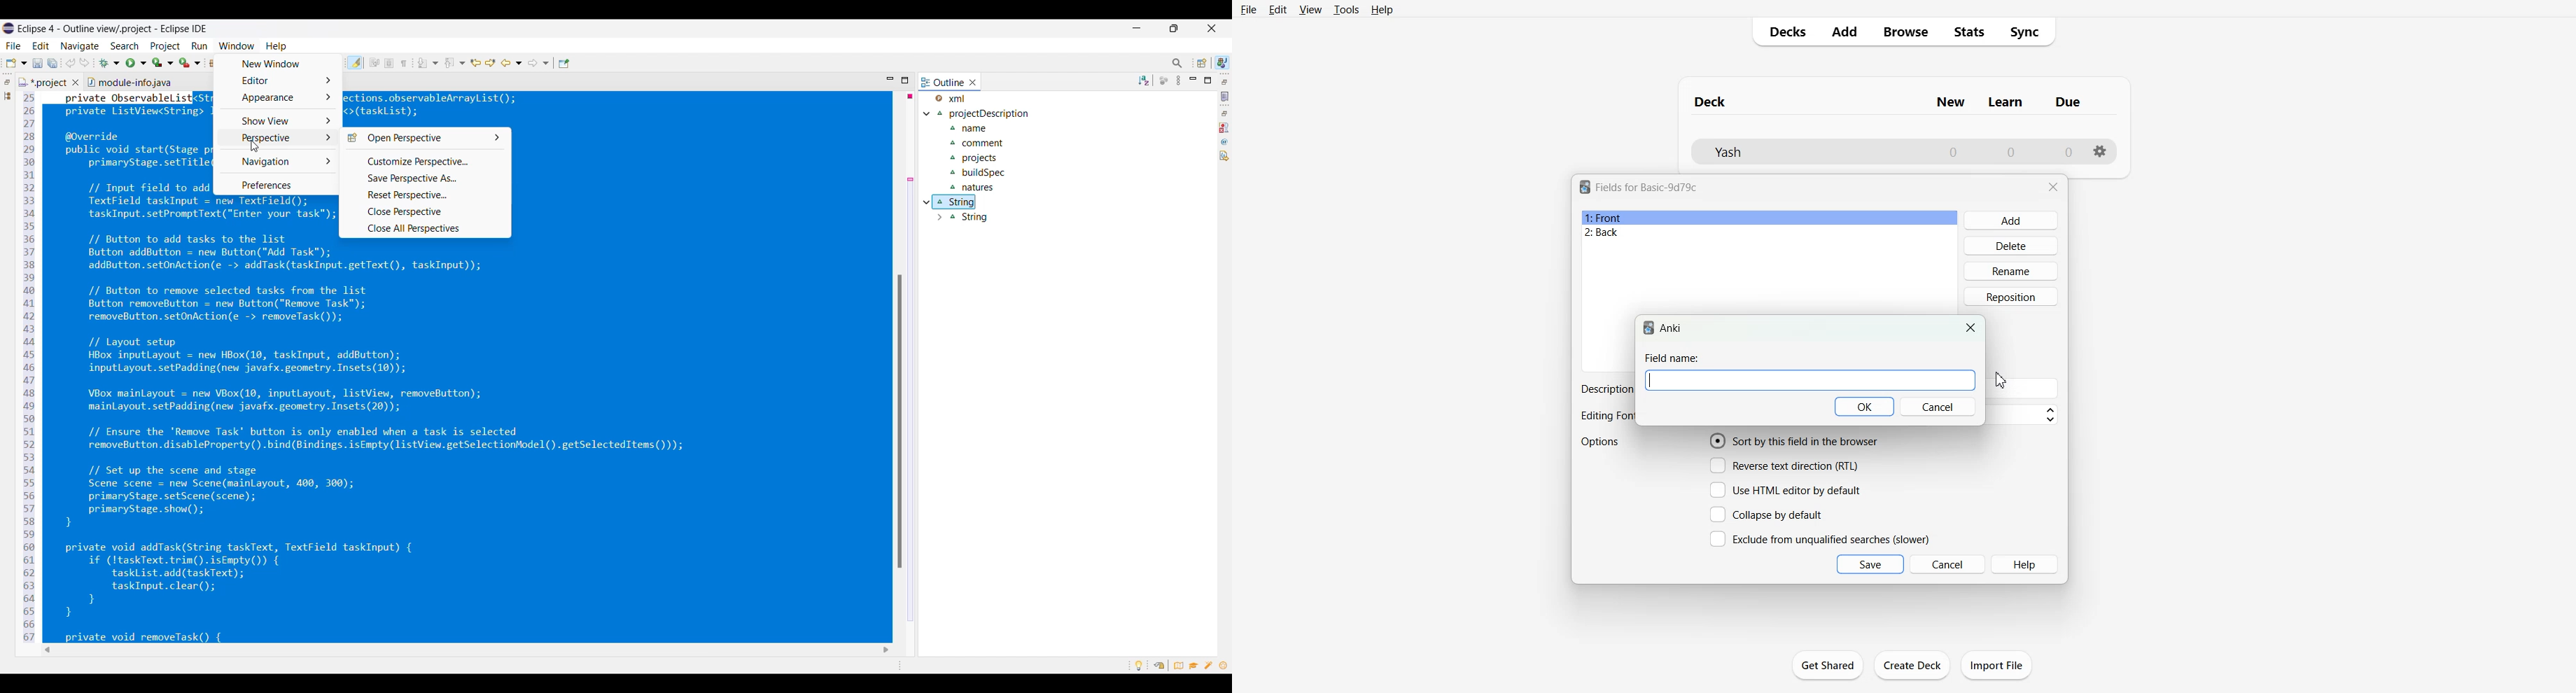  What do you see at coordinates (1769, 233) in the screenshot?
I see `Back` at bounding box center [1769, 233].